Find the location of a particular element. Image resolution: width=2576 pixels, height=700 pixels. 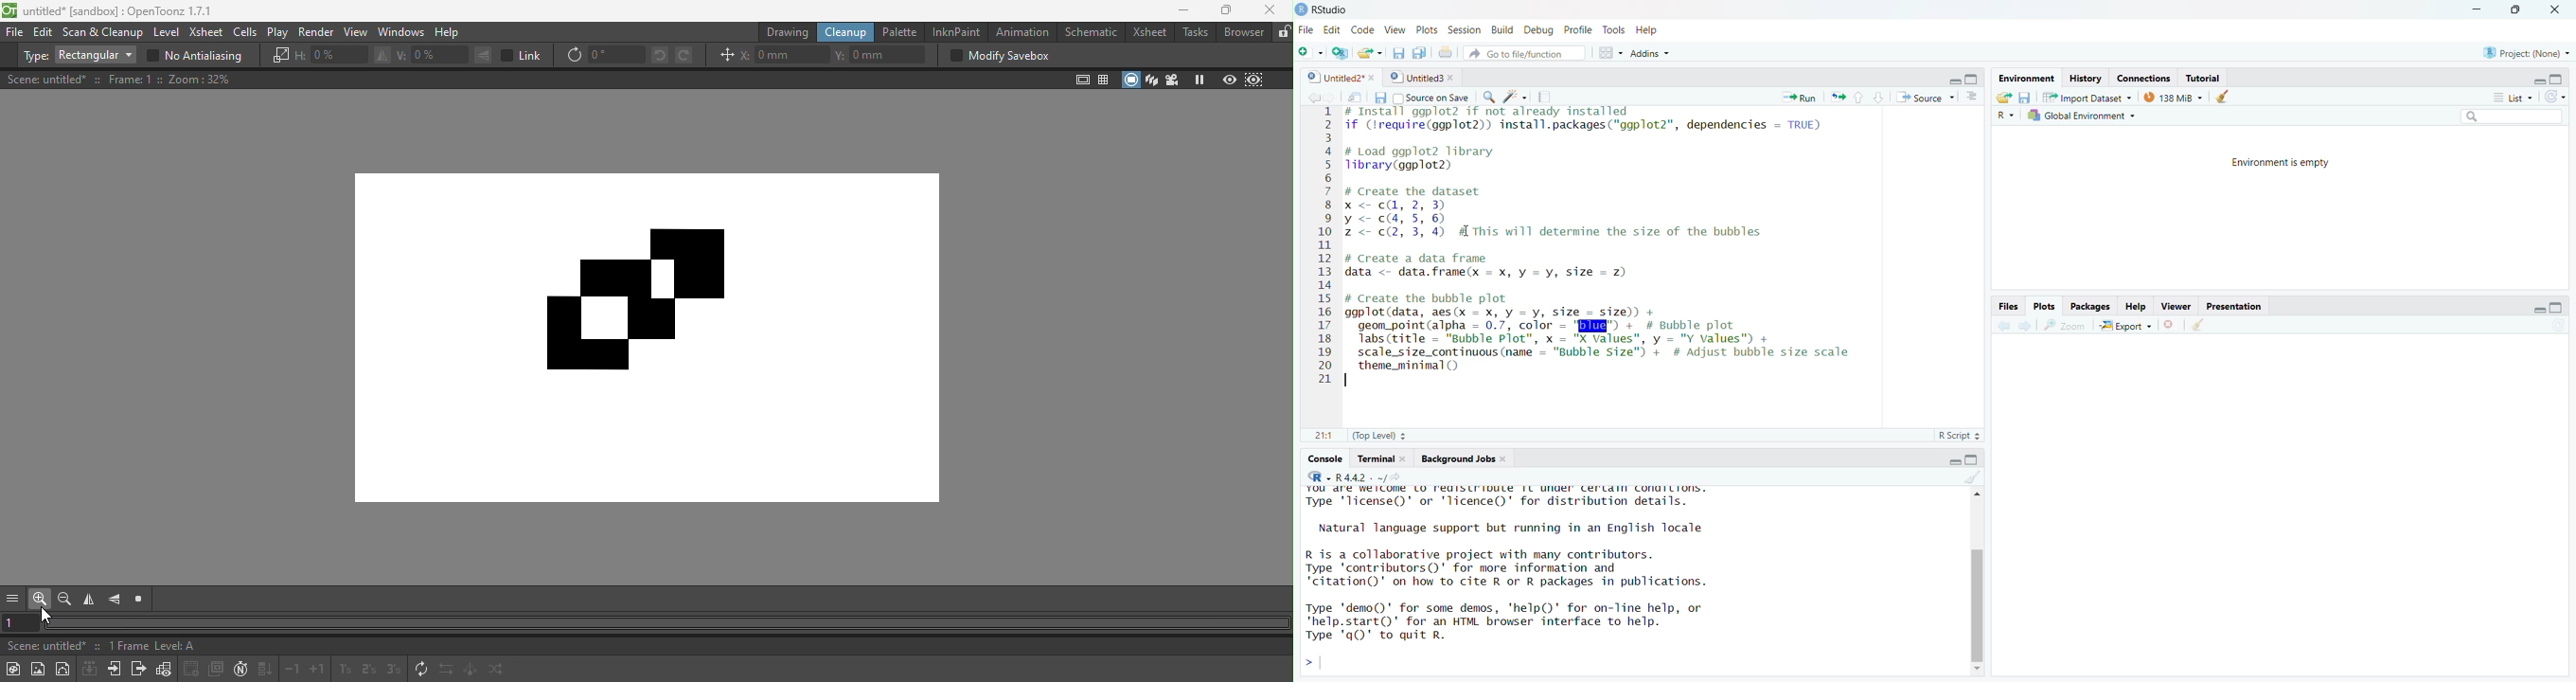

maximize/minimize is located at coordinates (2545, 76).